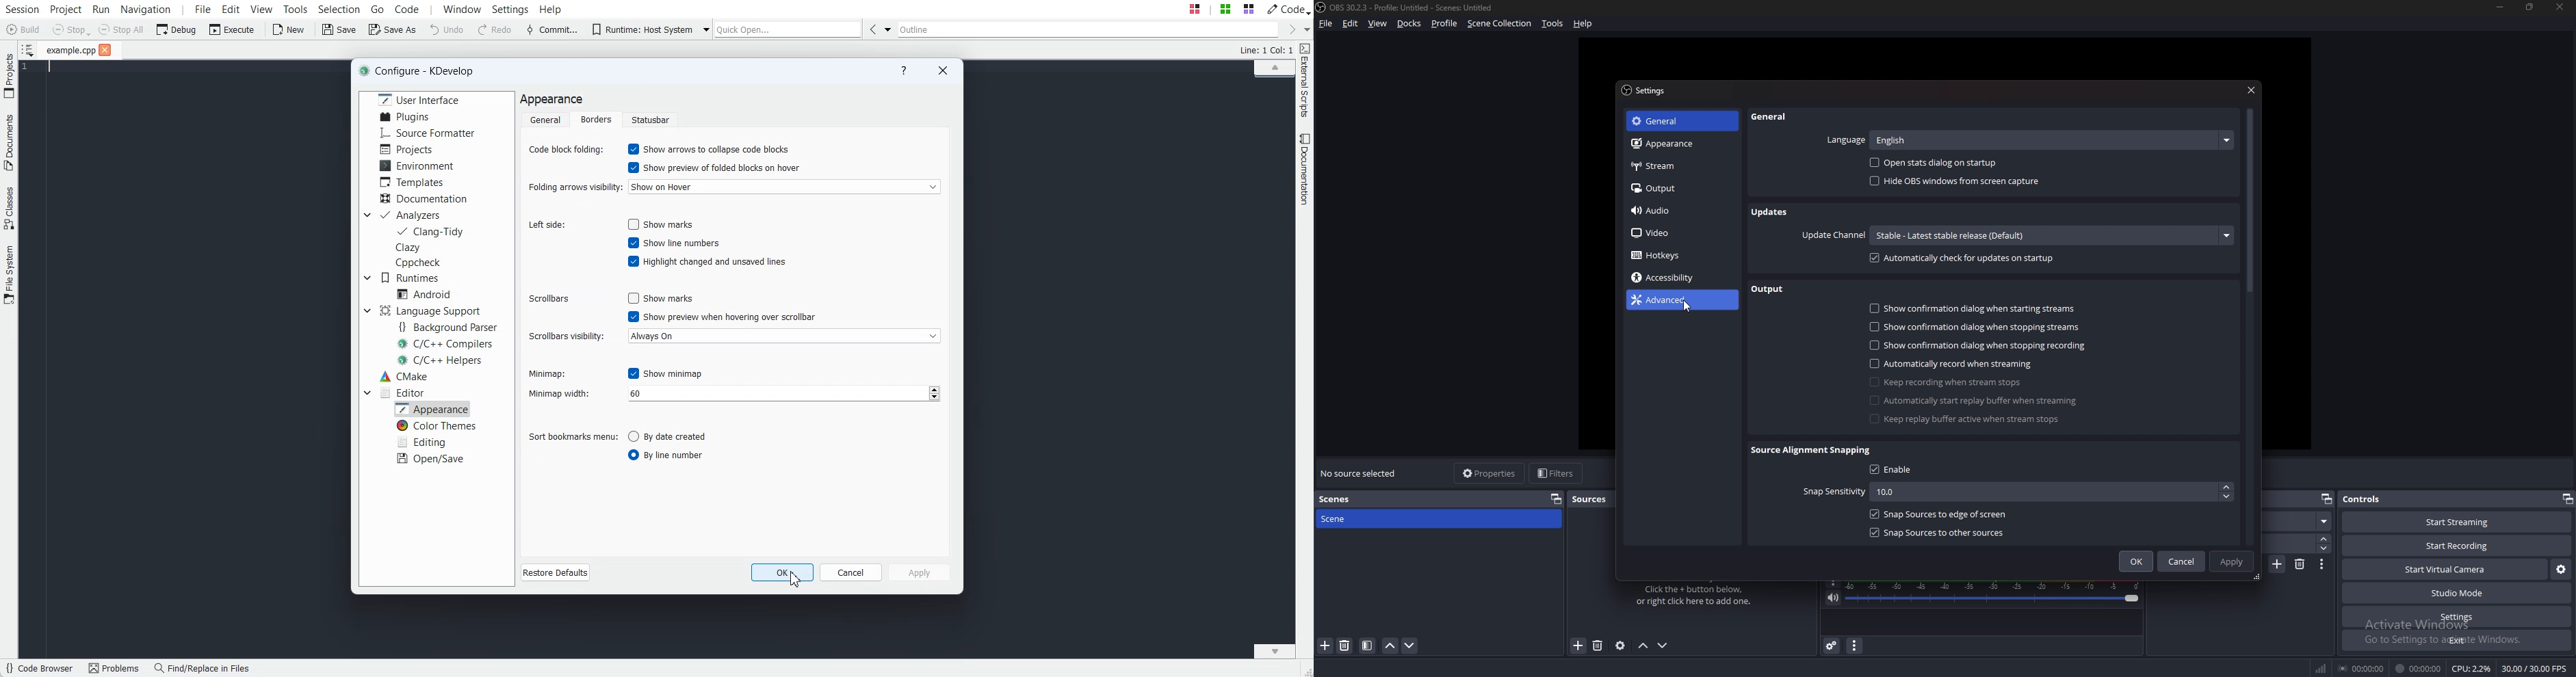 The height and width of the screenshot is (700, 2576). I want to click on Clang-Tidy, so click(432, 231).